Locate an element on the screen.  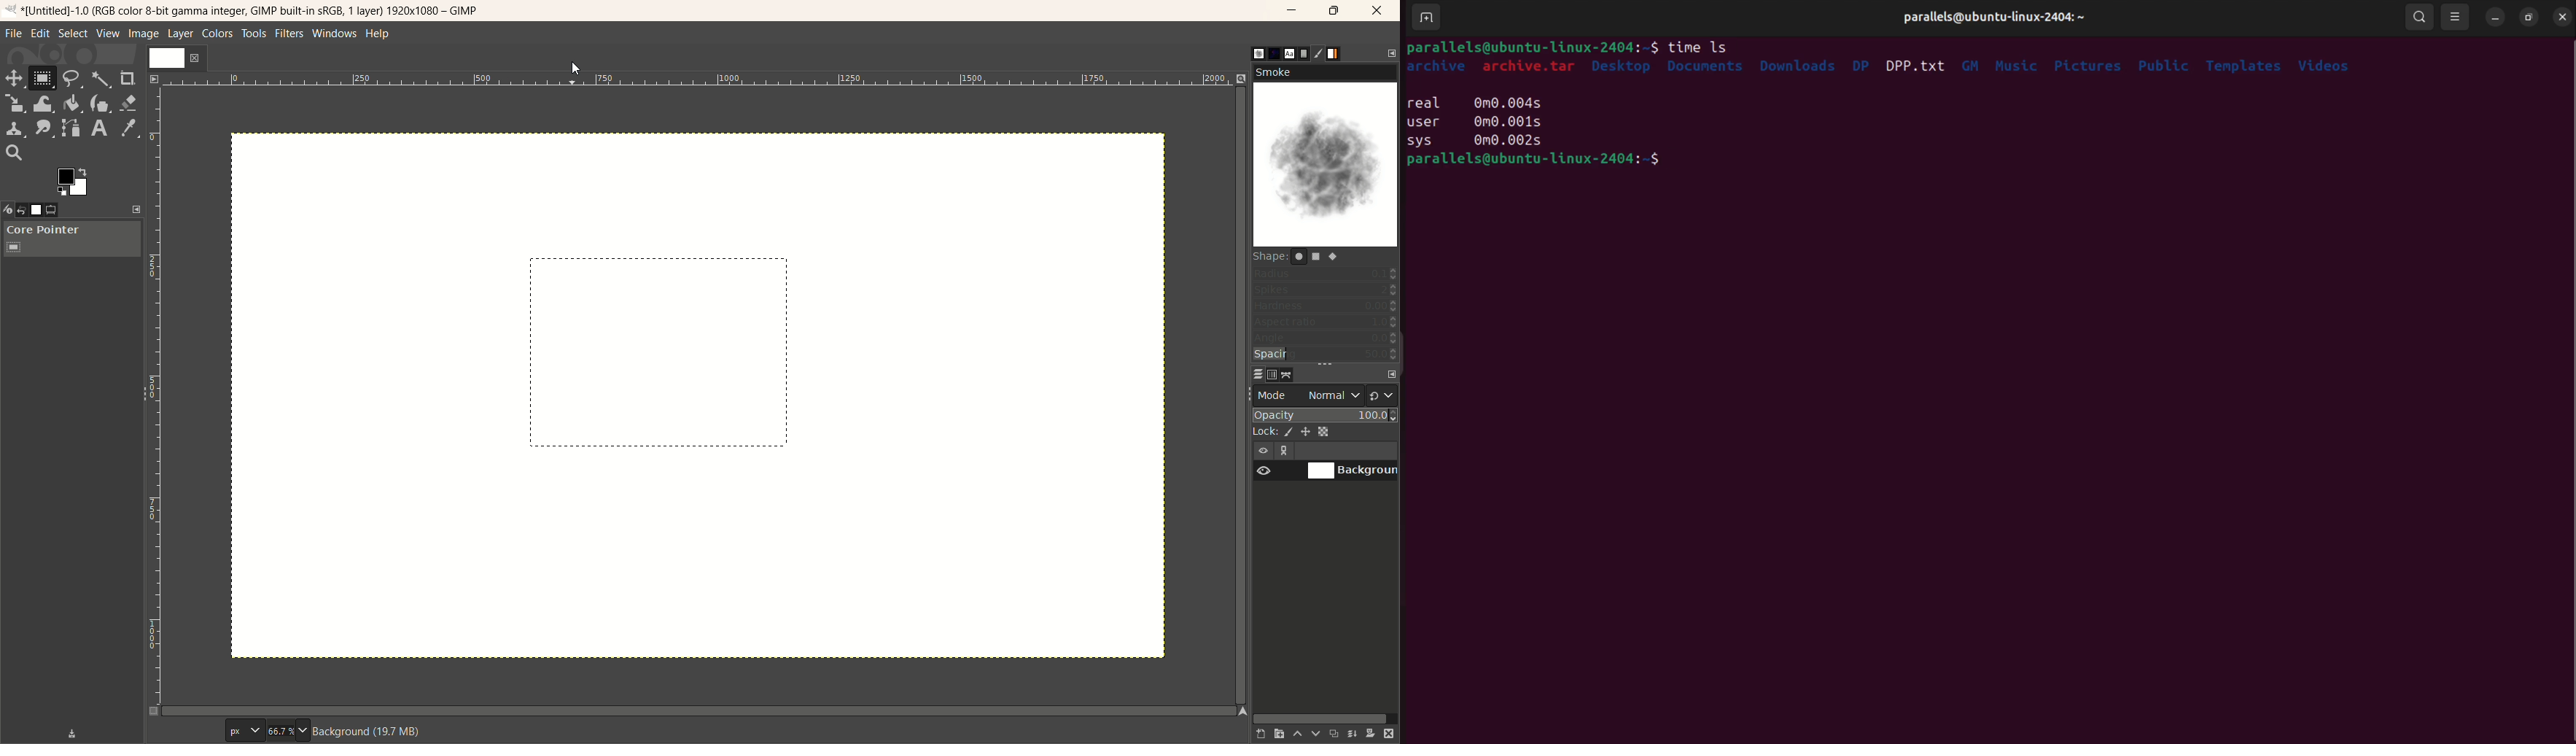
eraser is located at coordinates (128, 102).